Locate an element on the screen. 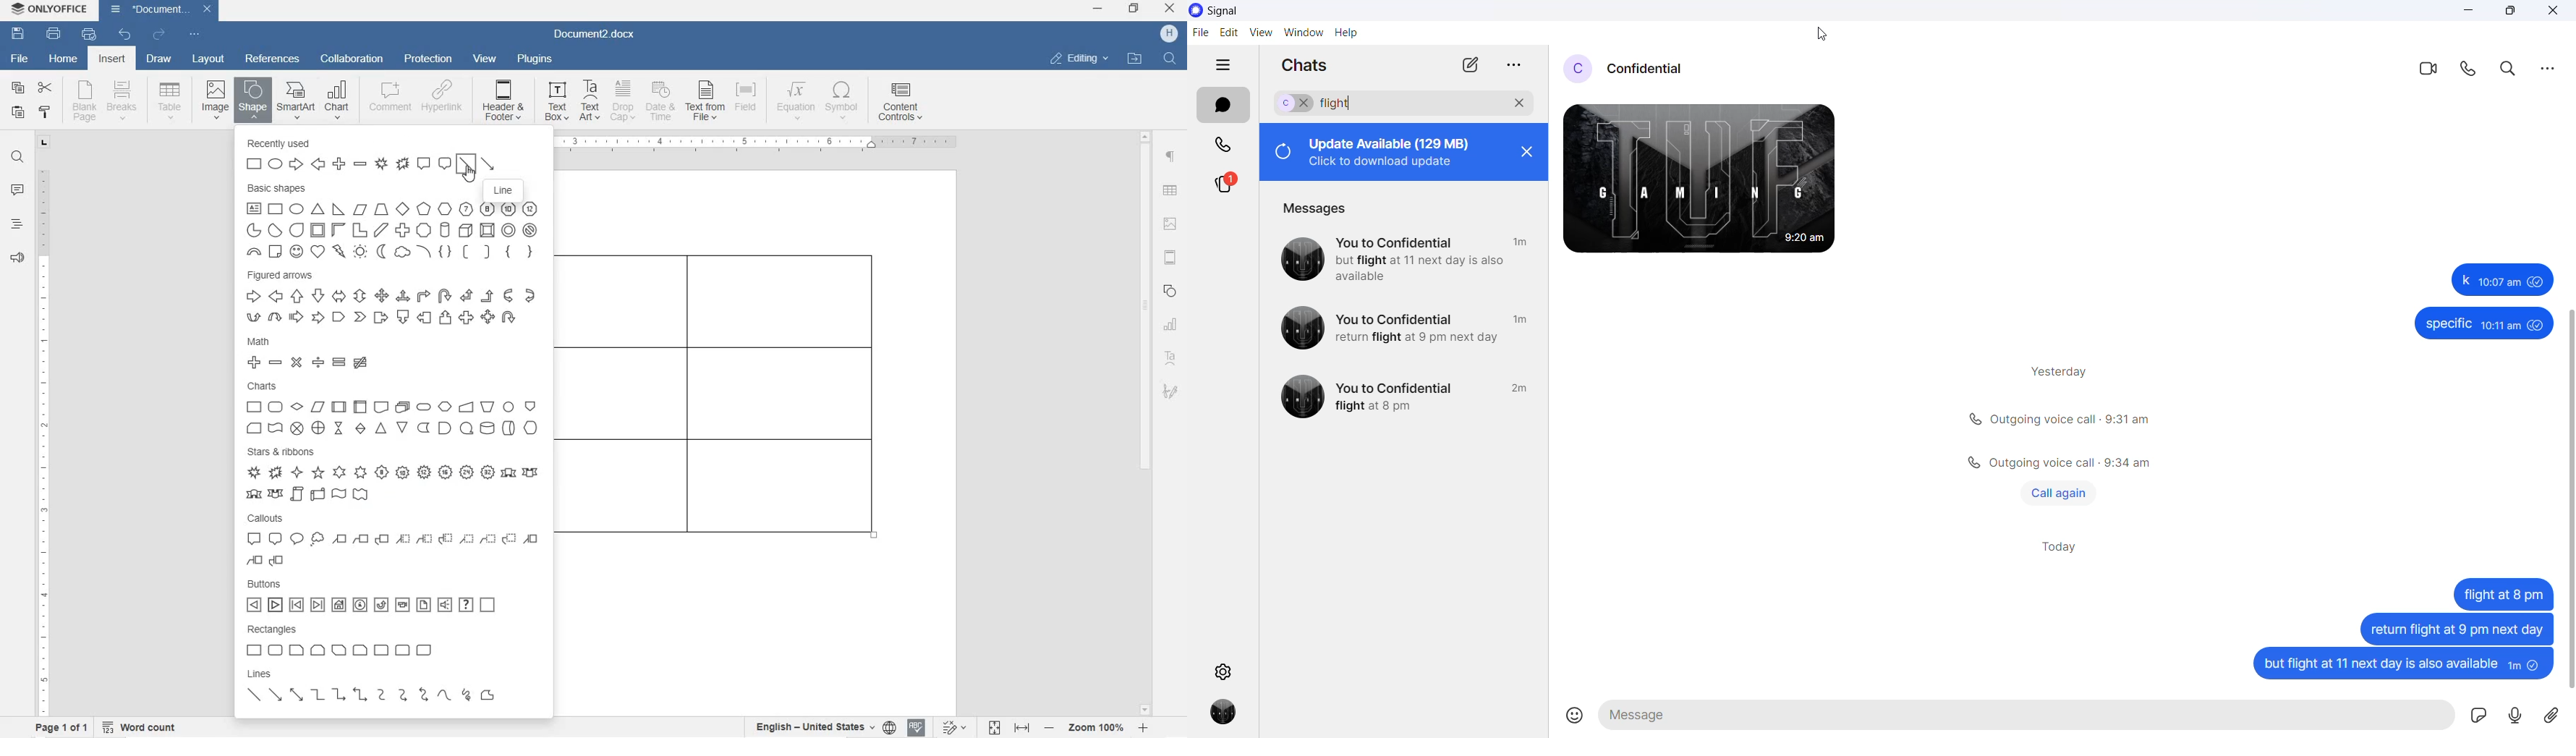 This screenshot has height=756, width=2576. Recently used is located at coordinates (393, 155).